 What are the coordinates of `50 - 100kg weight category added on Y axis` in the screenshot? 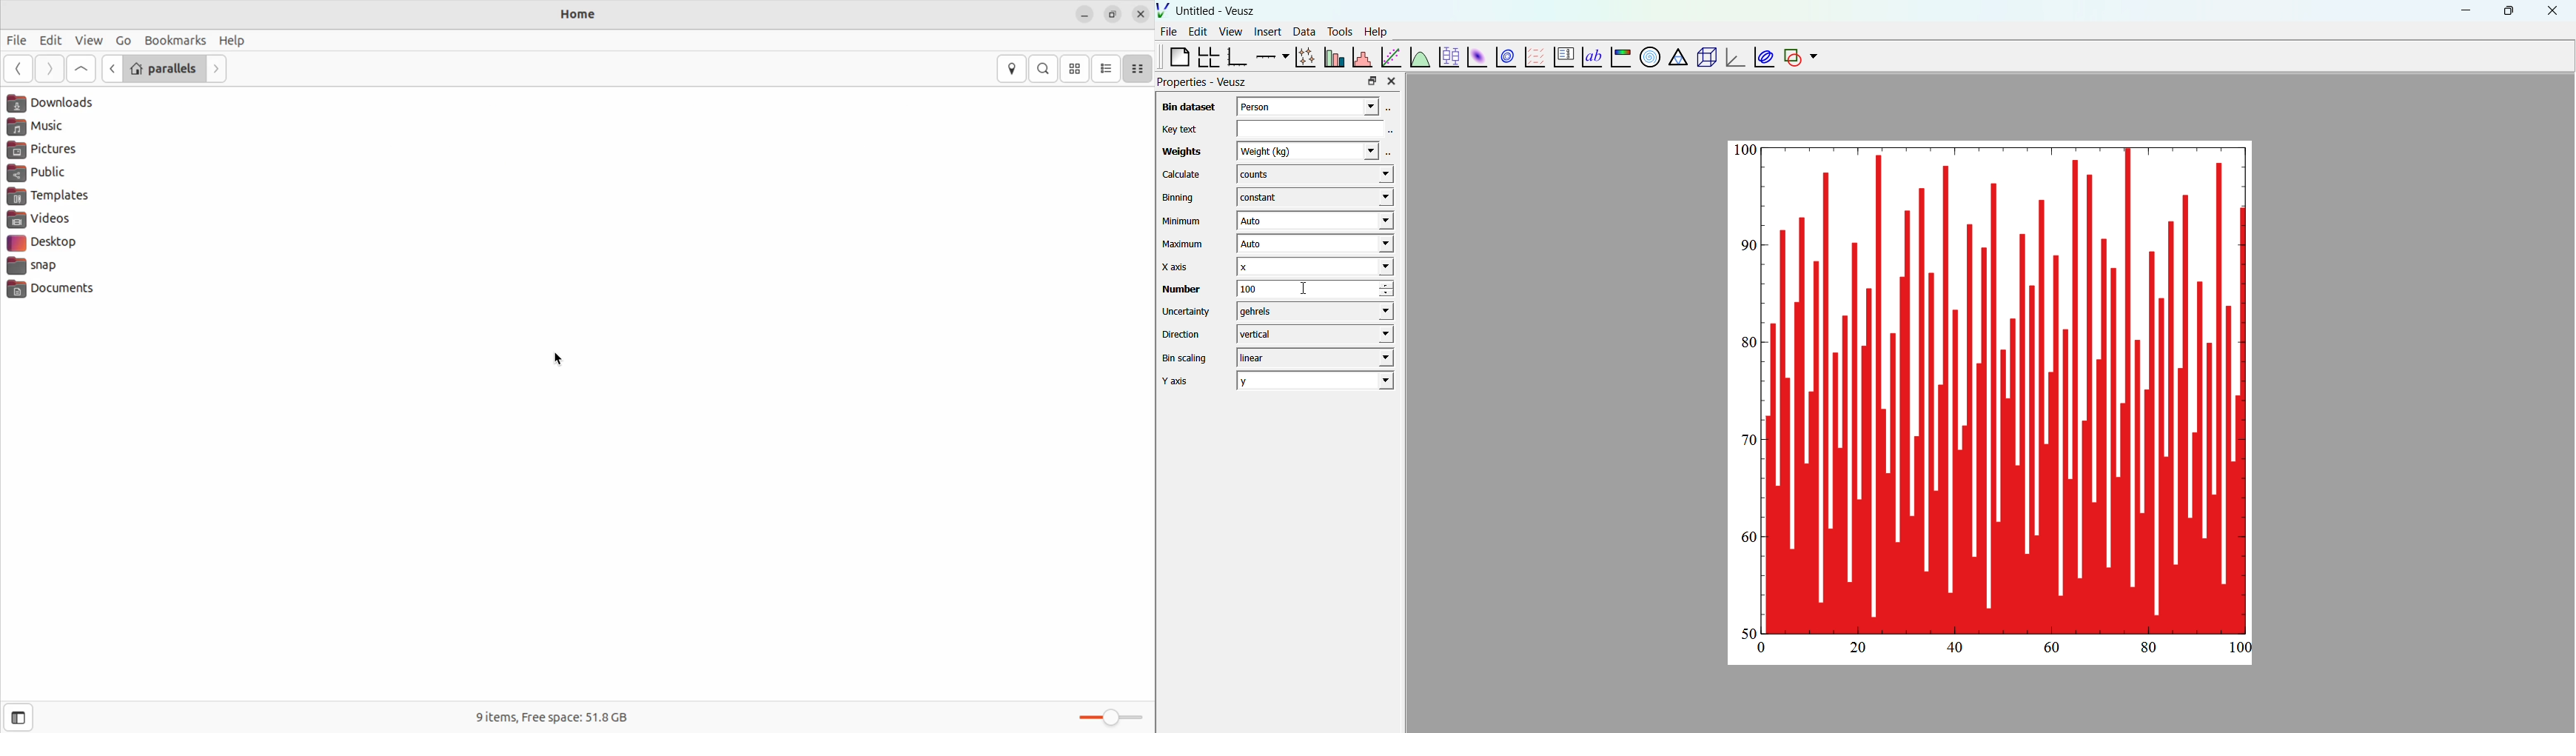 It's located at (1743, 391).